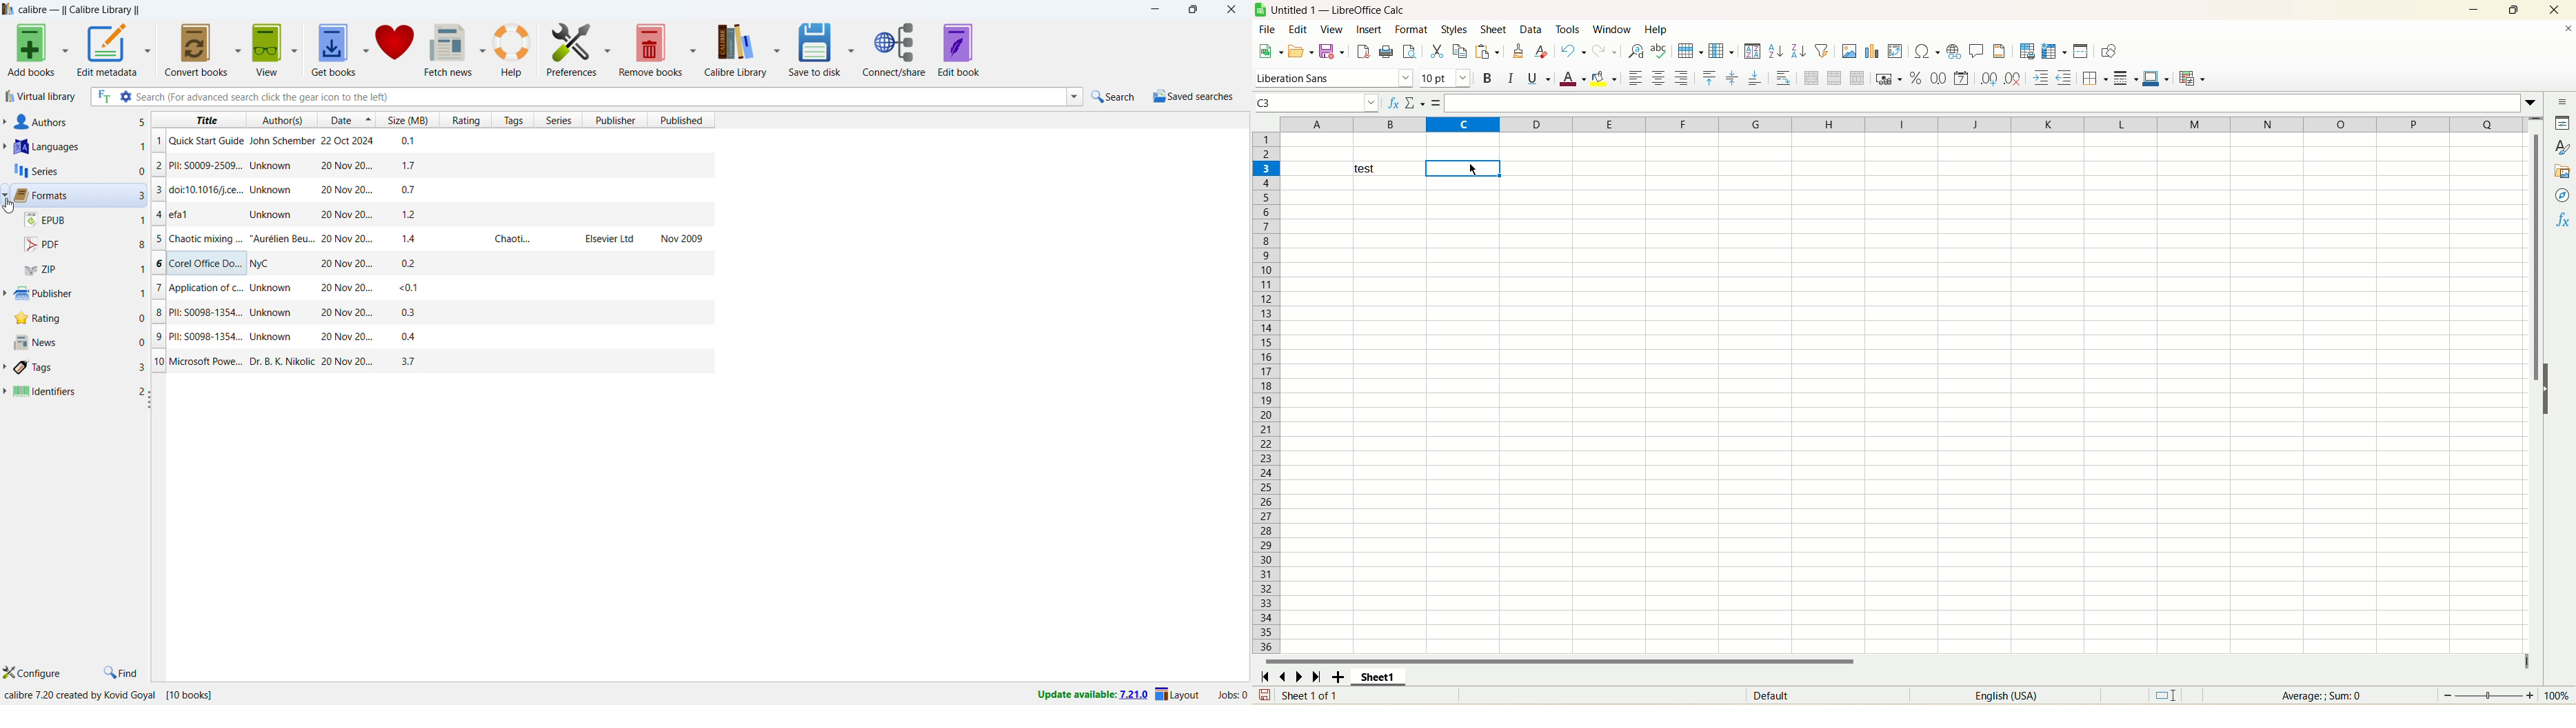 The image size is (2576, 728). What do you see at coordinates (514, 119) in the screenshot?
I see `sort by tags` at bounding box center [514, 119].